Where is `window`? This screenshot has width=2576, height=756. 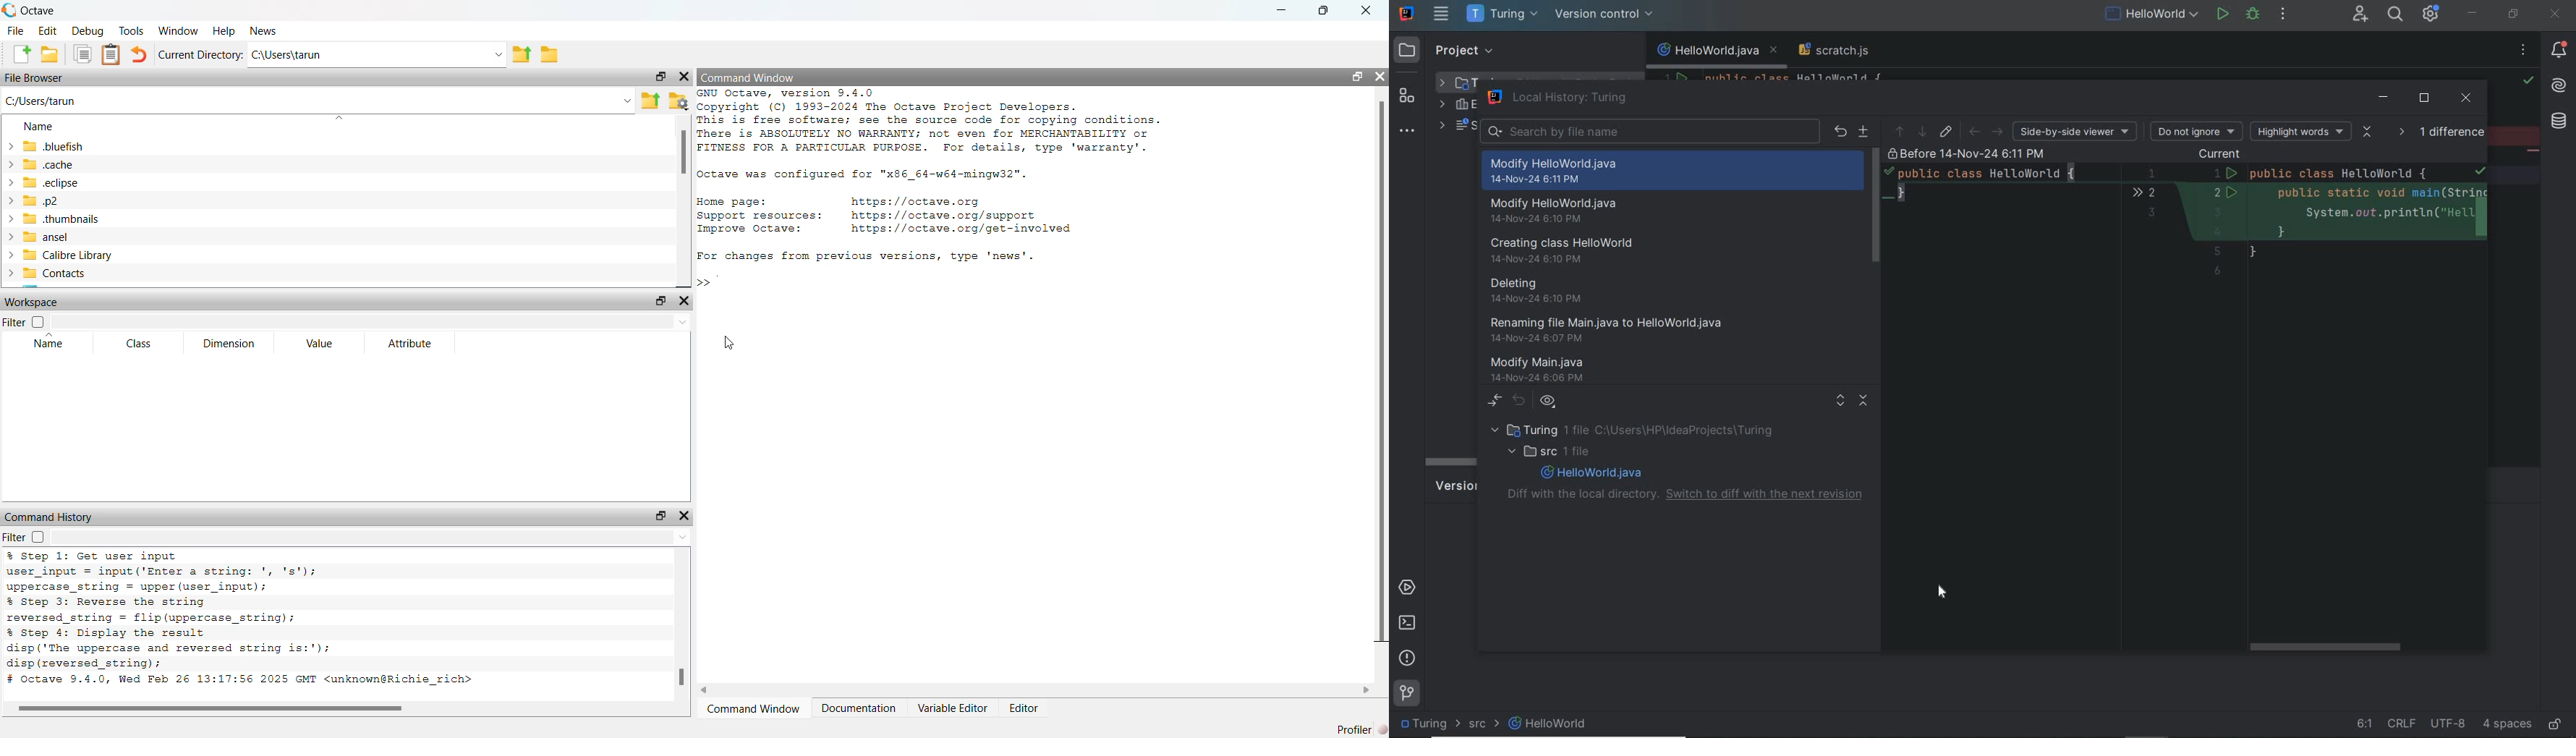
window is located at coordinates (180, 29).